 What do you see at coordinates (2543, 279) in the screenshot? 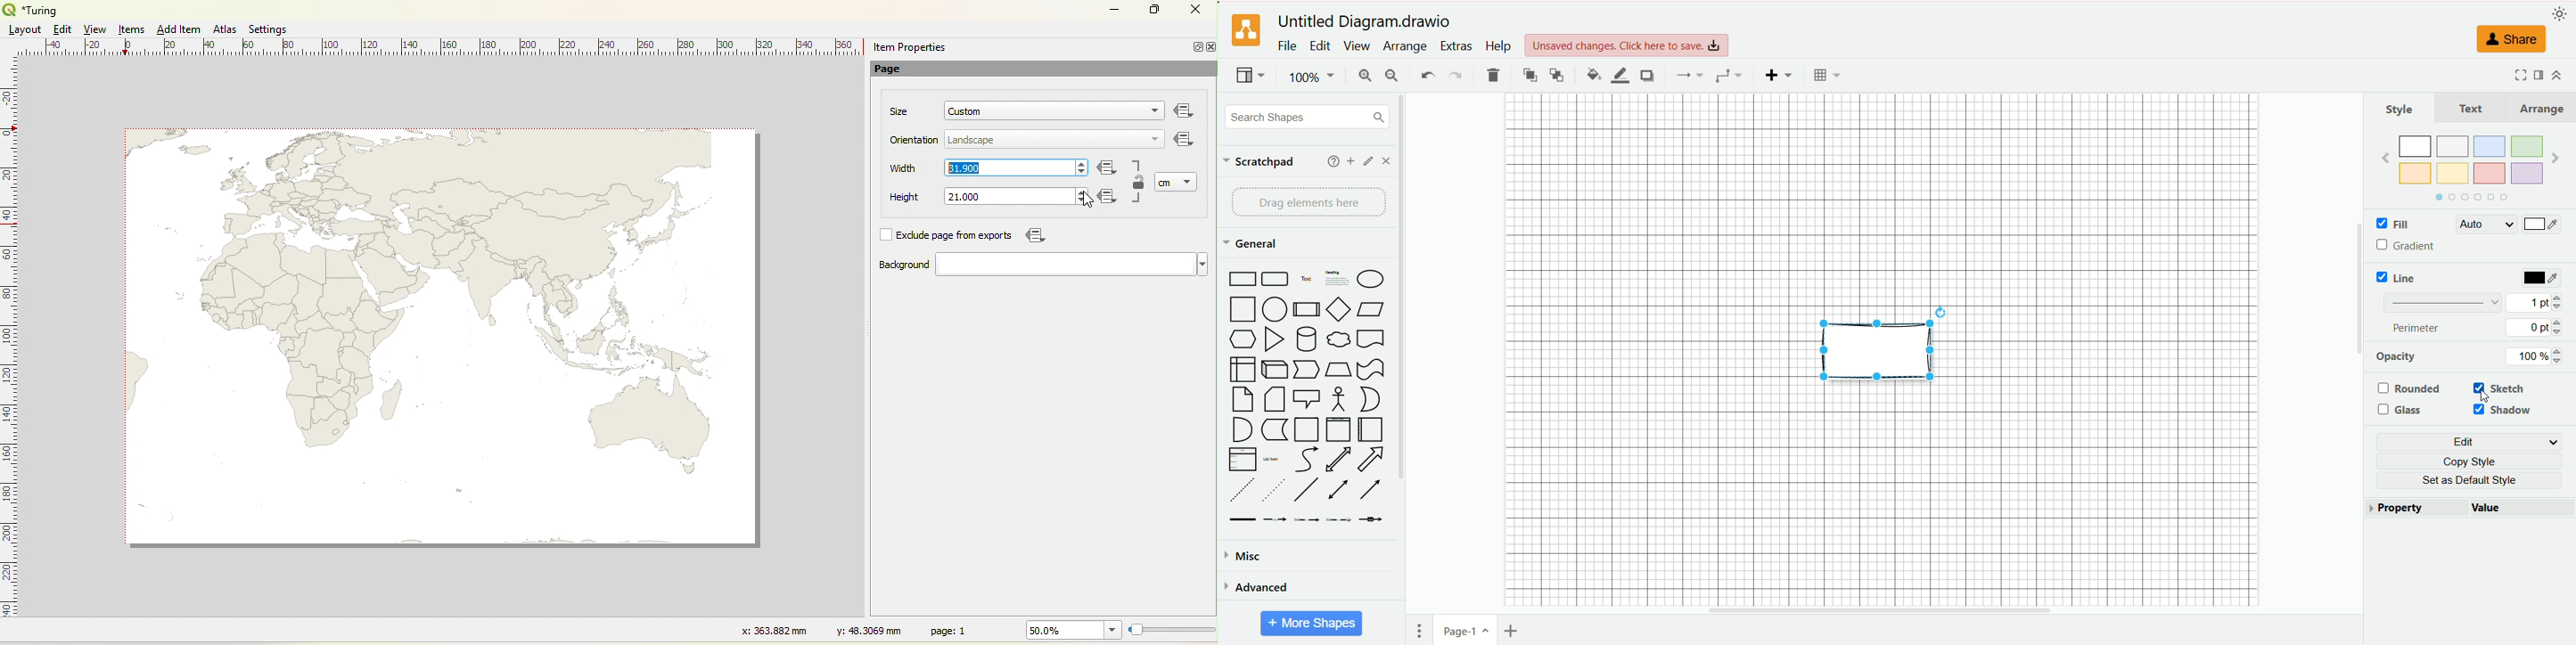
I see `color` at bounding box center [2543, 279].